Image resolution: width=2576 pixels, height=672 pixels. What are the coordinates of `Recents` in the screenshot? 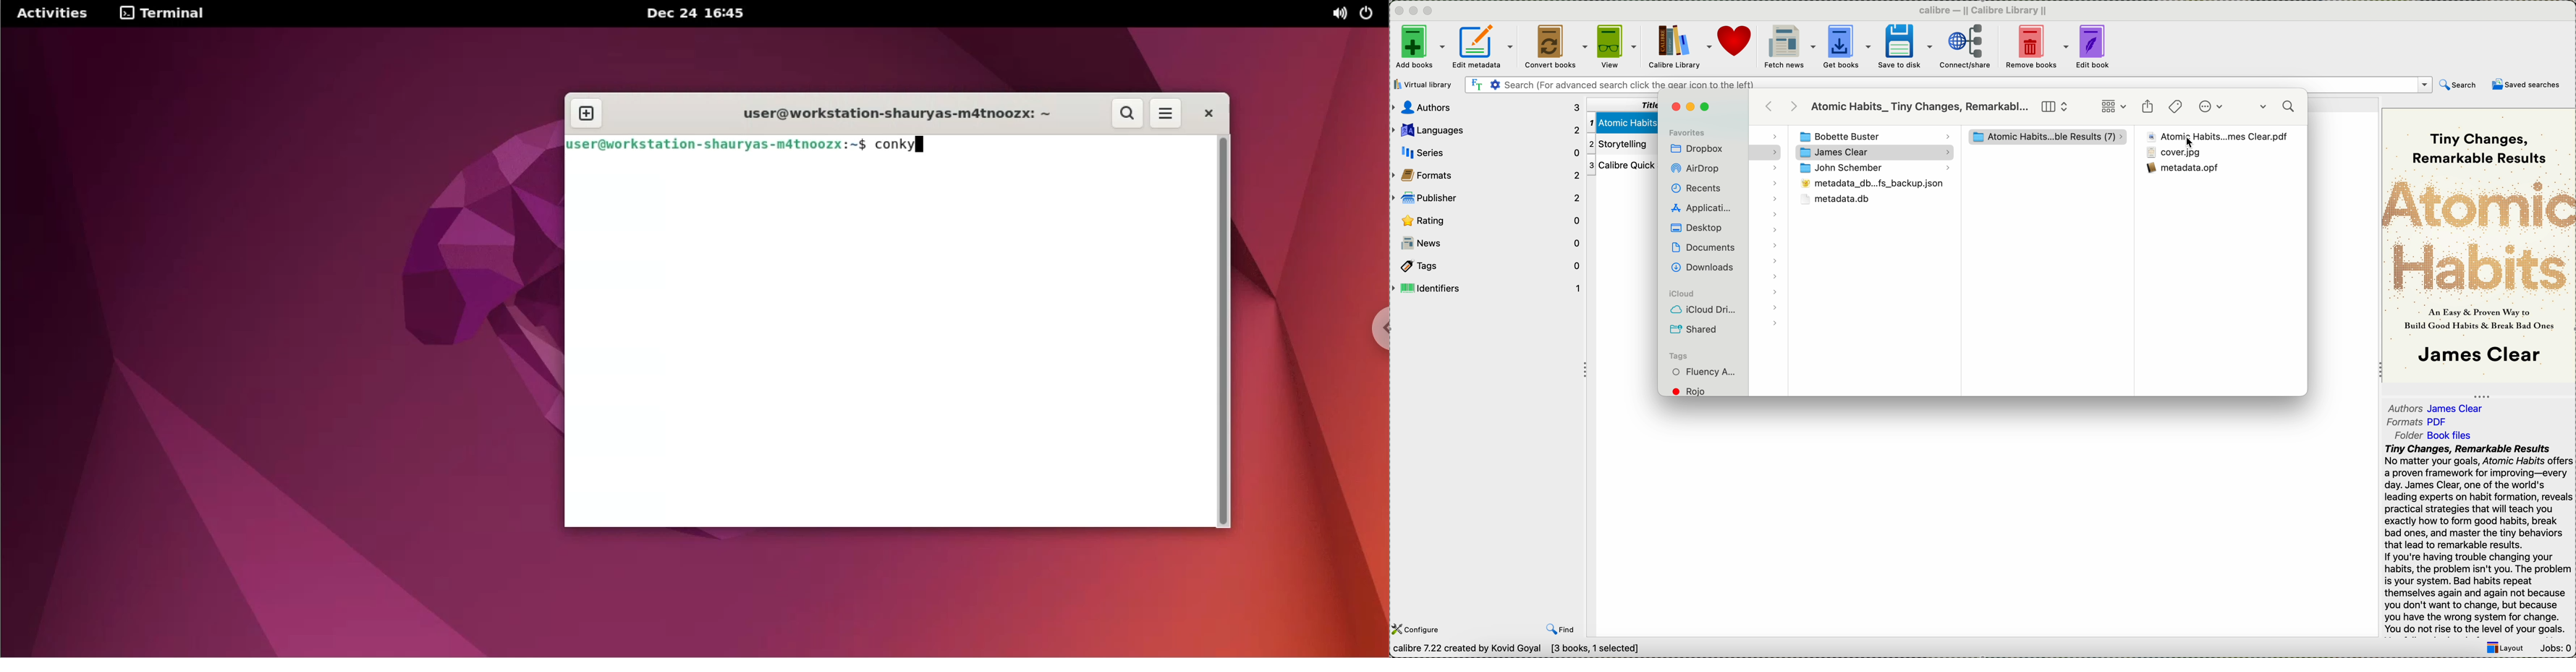 It's located at (1696, 188).